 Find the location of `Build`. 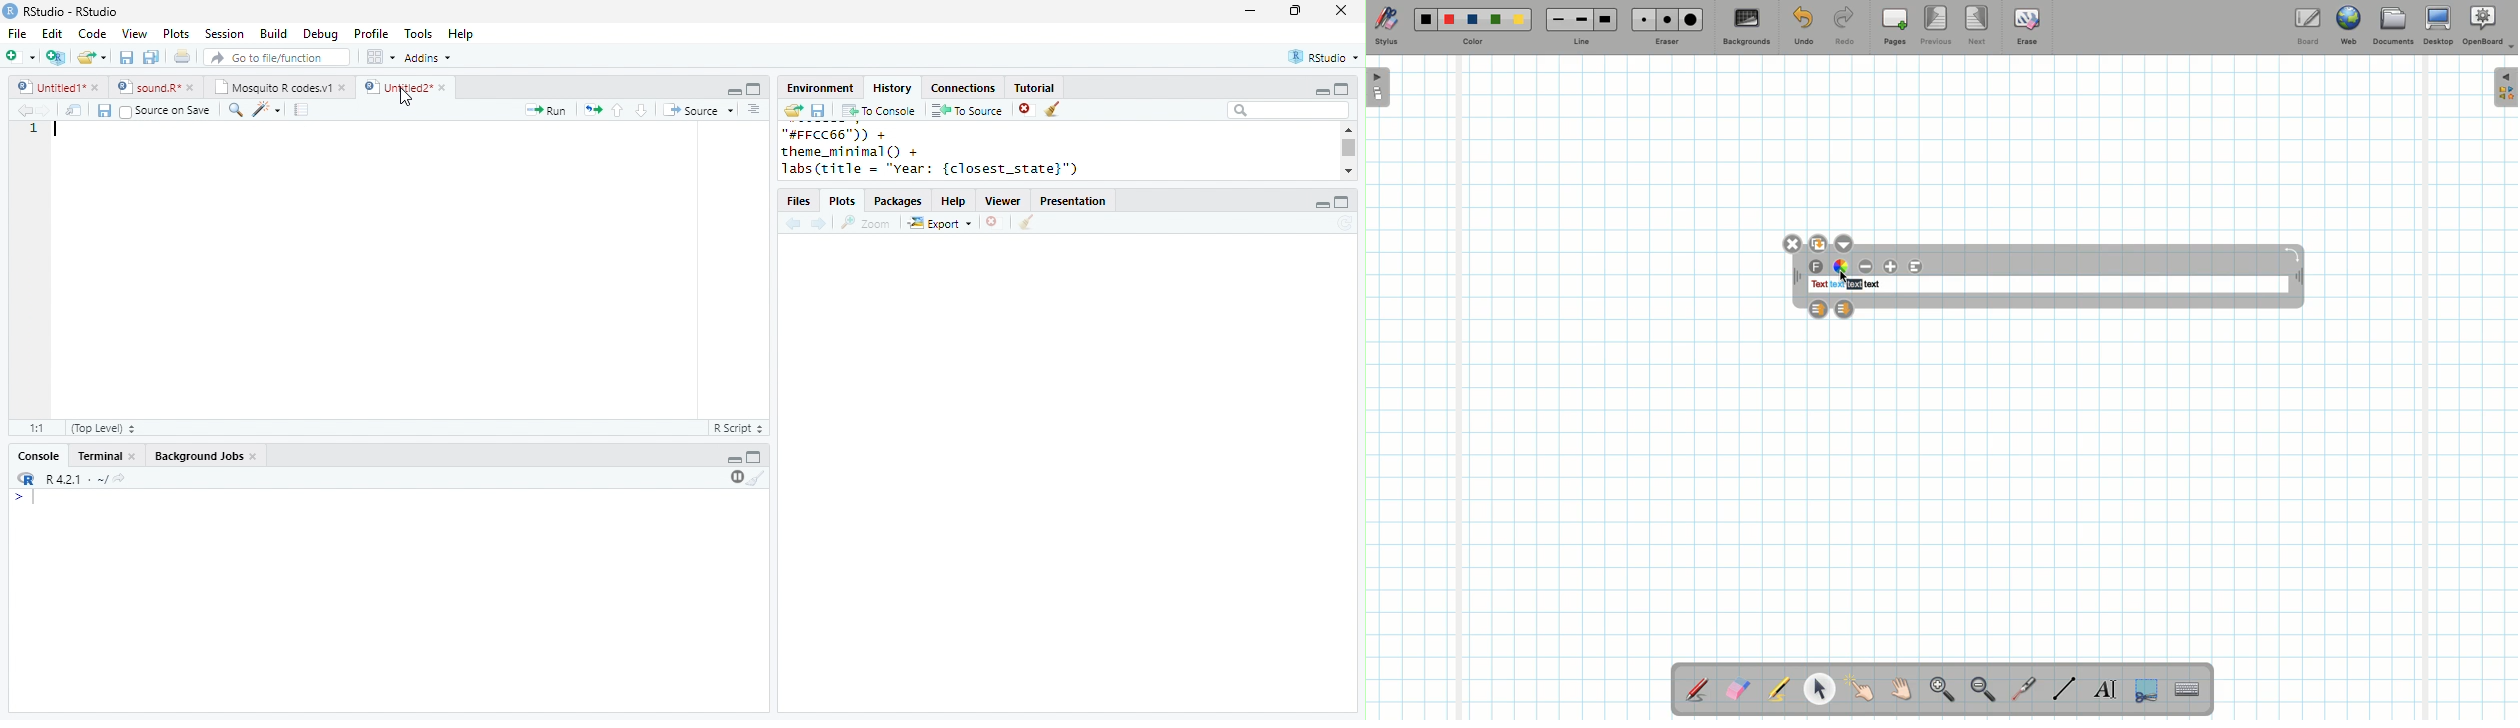

Build is located at coordinates (273, 33).